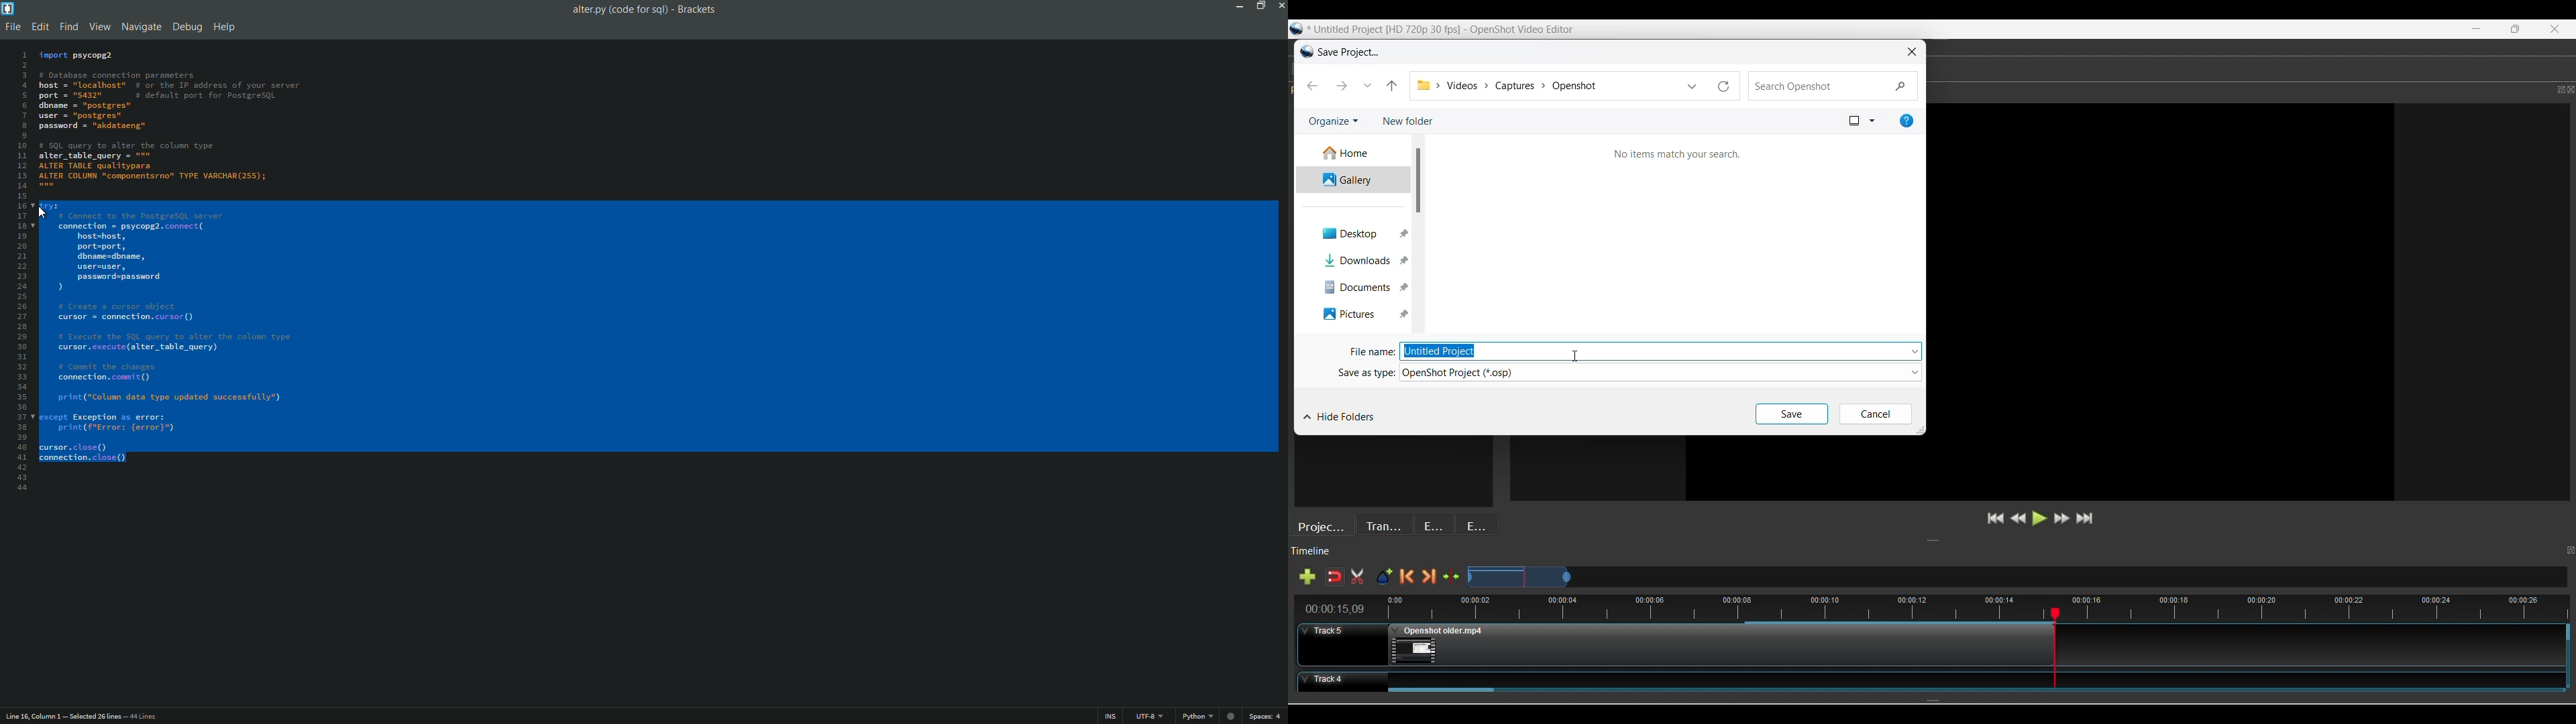 The width and height of the screenshot is (2576, 728). What do you see at coordinates (119, 718) in the screenshot?
I see `number of lines` at bounding box center [119, 718].